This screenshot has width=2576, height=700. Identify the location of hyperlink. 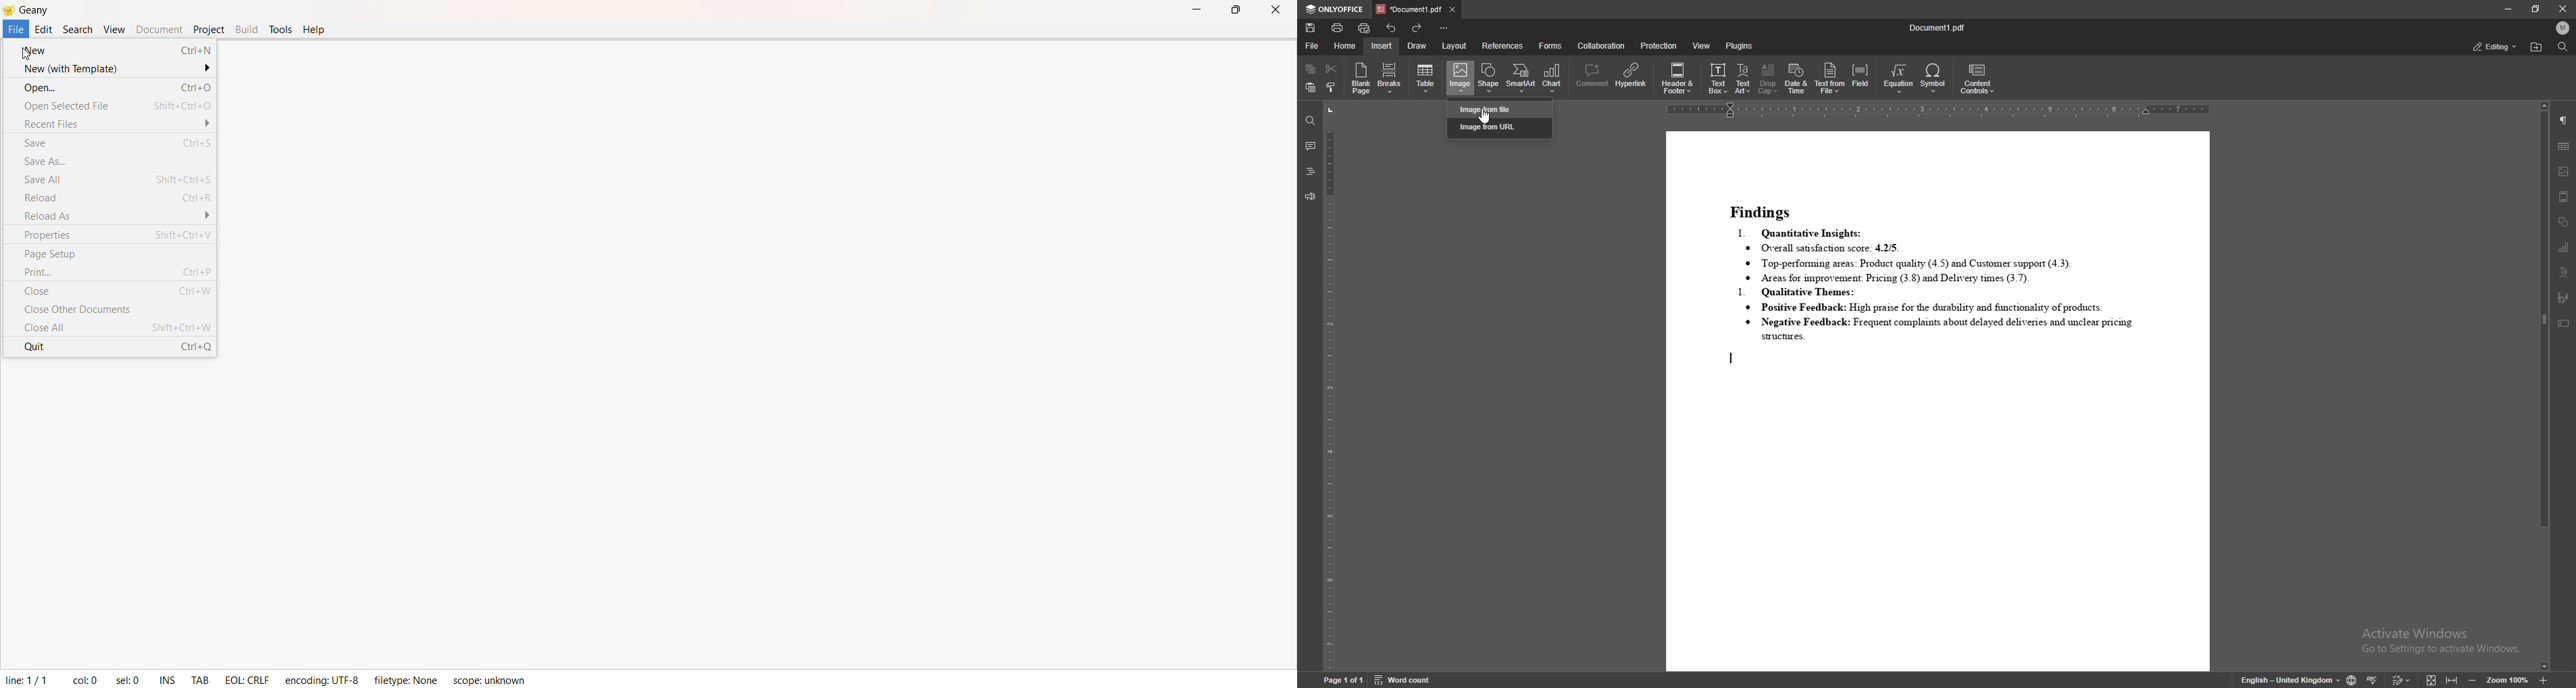
(1630, 76).